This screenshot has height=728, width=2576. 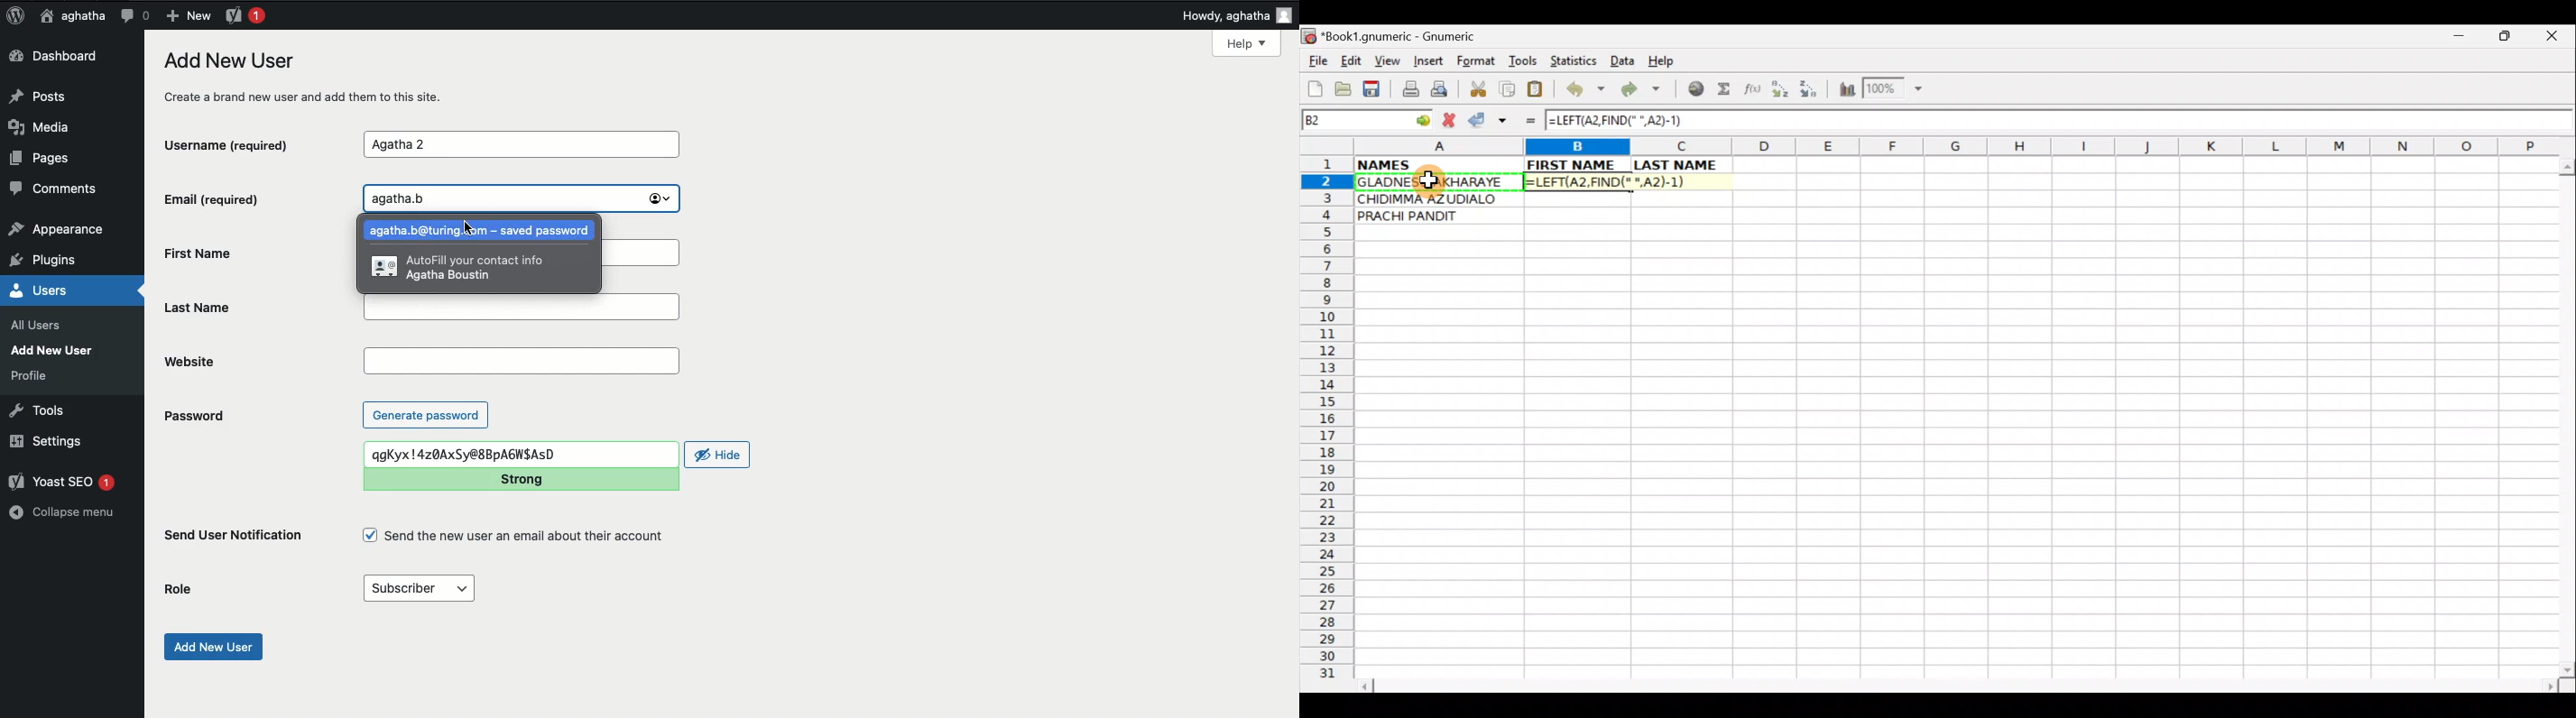 What do you see at coordinates (1428, 61) in the screenshot?
I see `Insert` at bounding box center [1428, 61].